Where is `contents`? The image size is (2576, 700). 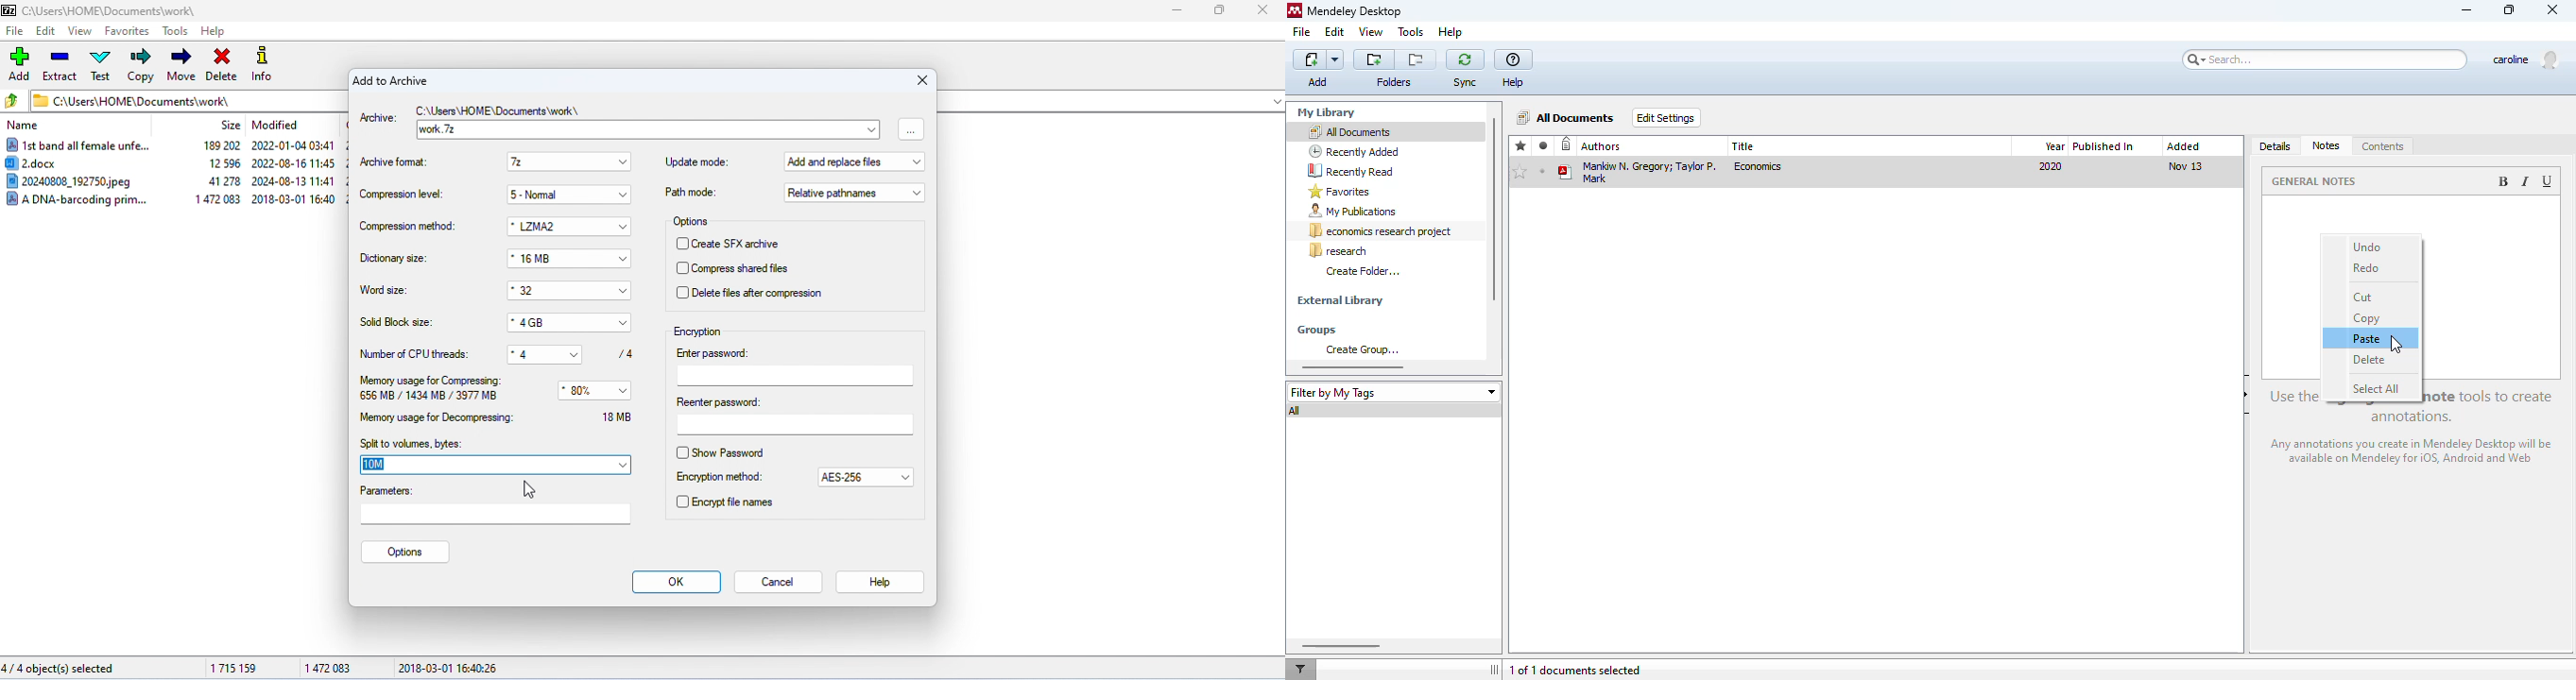 contents is located at coordinates (2383, 147).